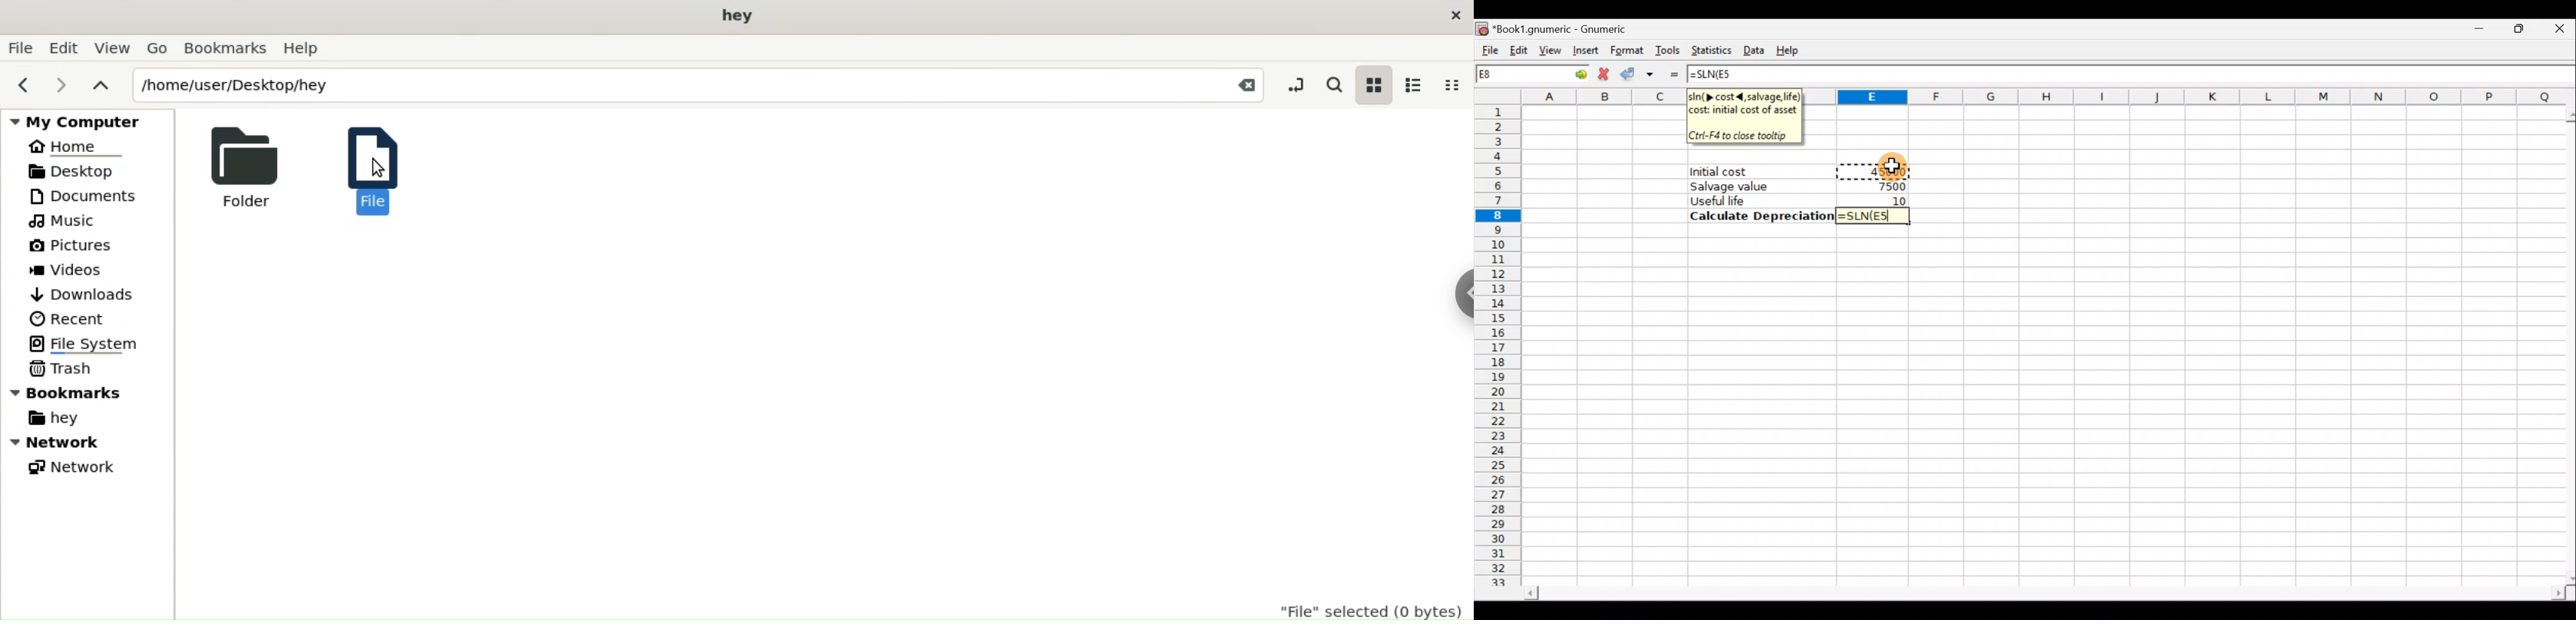 The width and height of the screenshot is (2576, 644). What do you see at coordinates (2169, 75) in the screenshot?
I see `Formula bar` at bounding box center [2169, 75].